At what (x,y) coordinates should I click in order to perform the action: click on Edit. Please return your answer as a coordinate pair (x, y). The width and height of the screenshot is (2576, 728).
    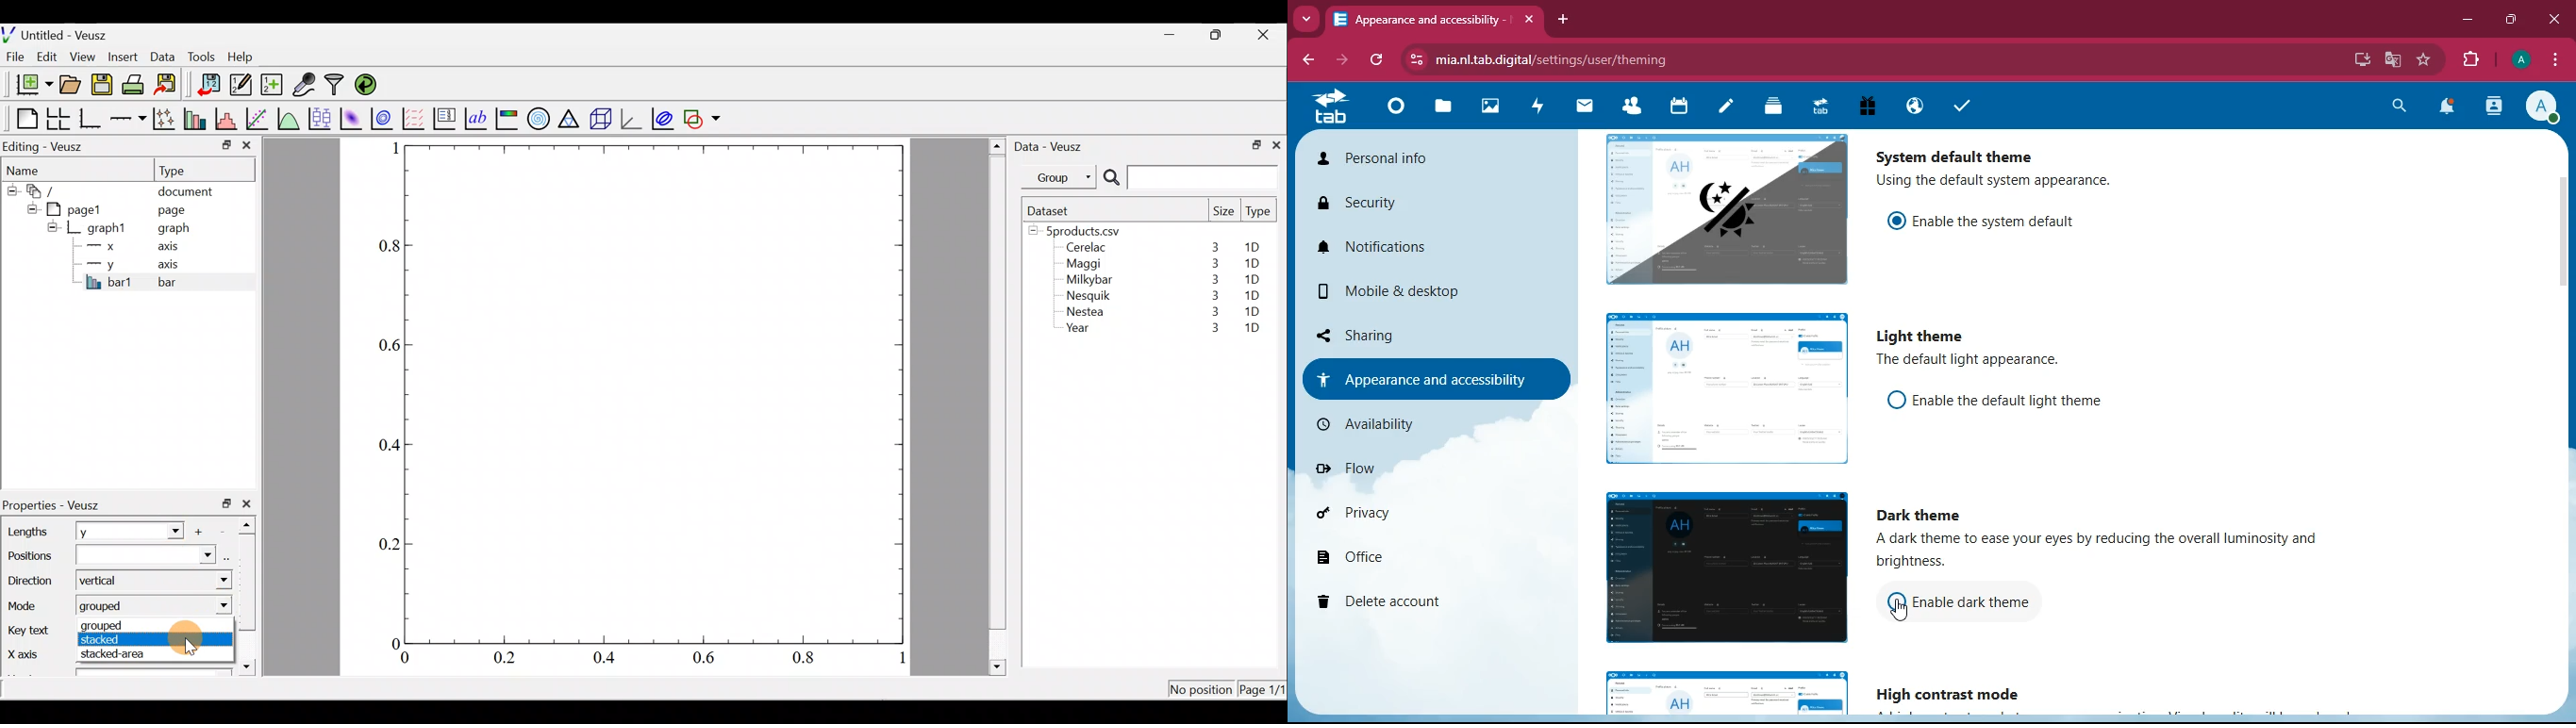
    Looking at the image, I should click on (47, 56).